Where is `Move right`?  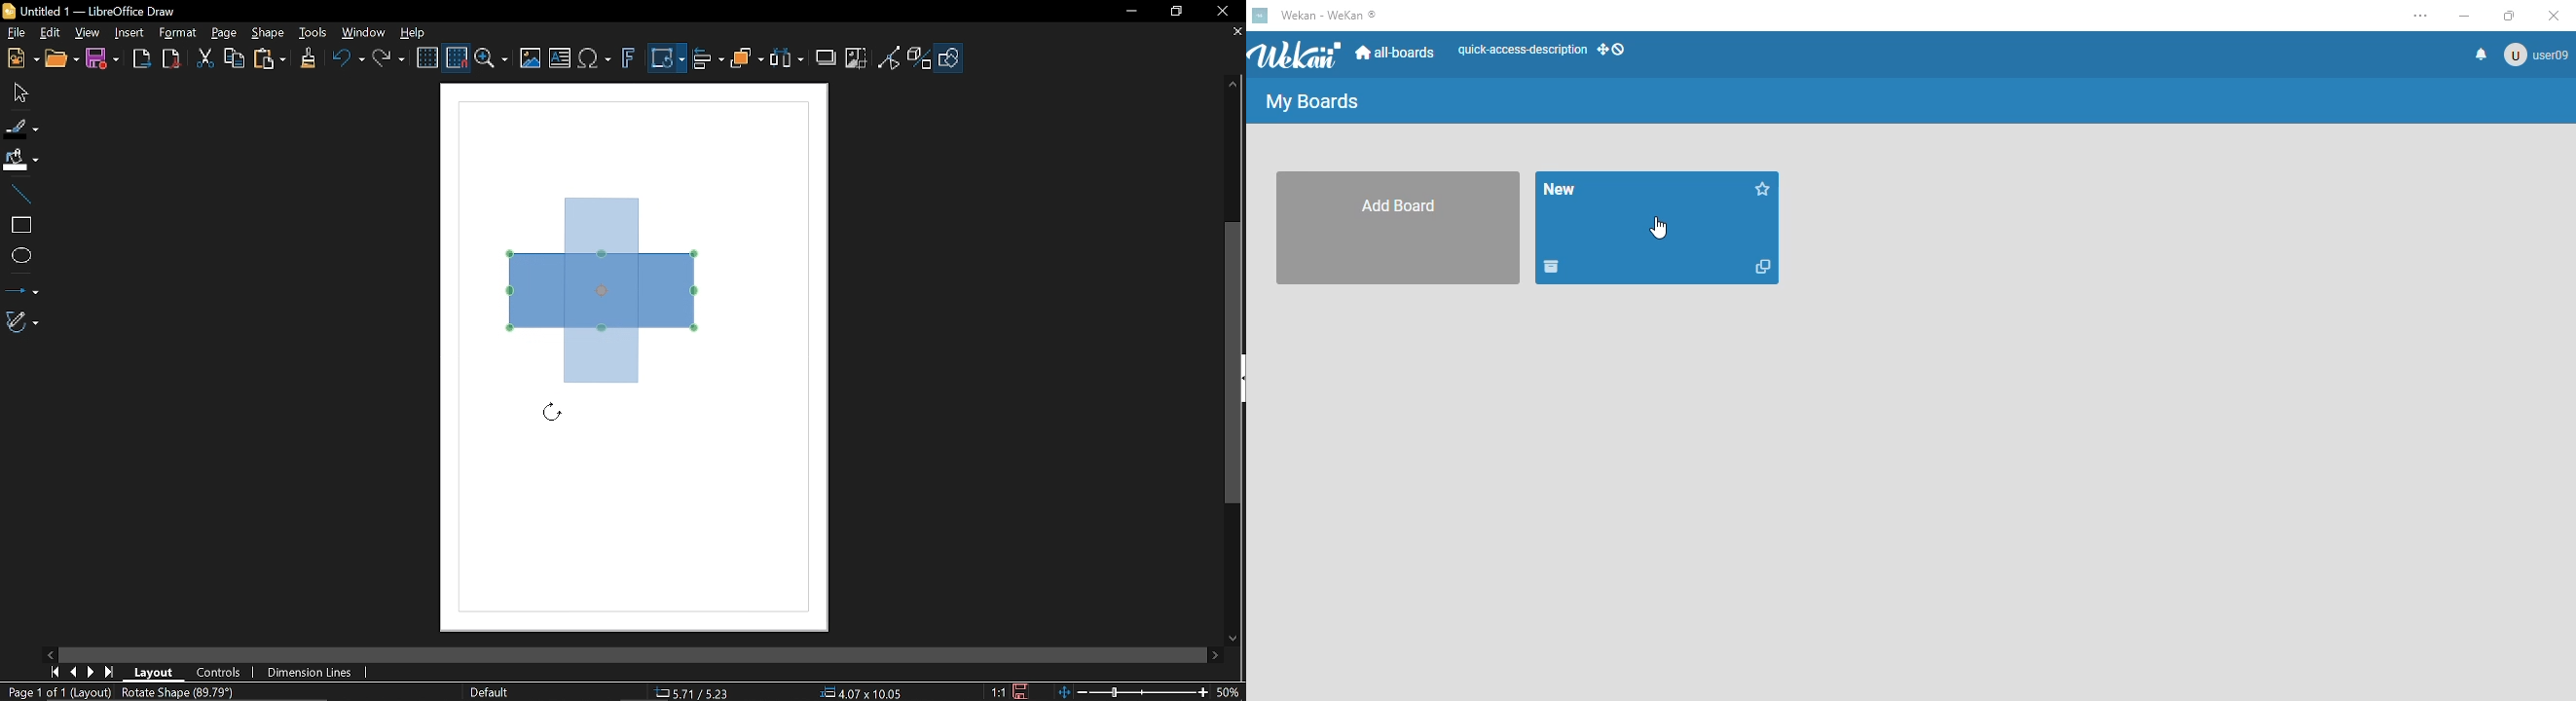 Move right is located at coordinates (1217, 656).